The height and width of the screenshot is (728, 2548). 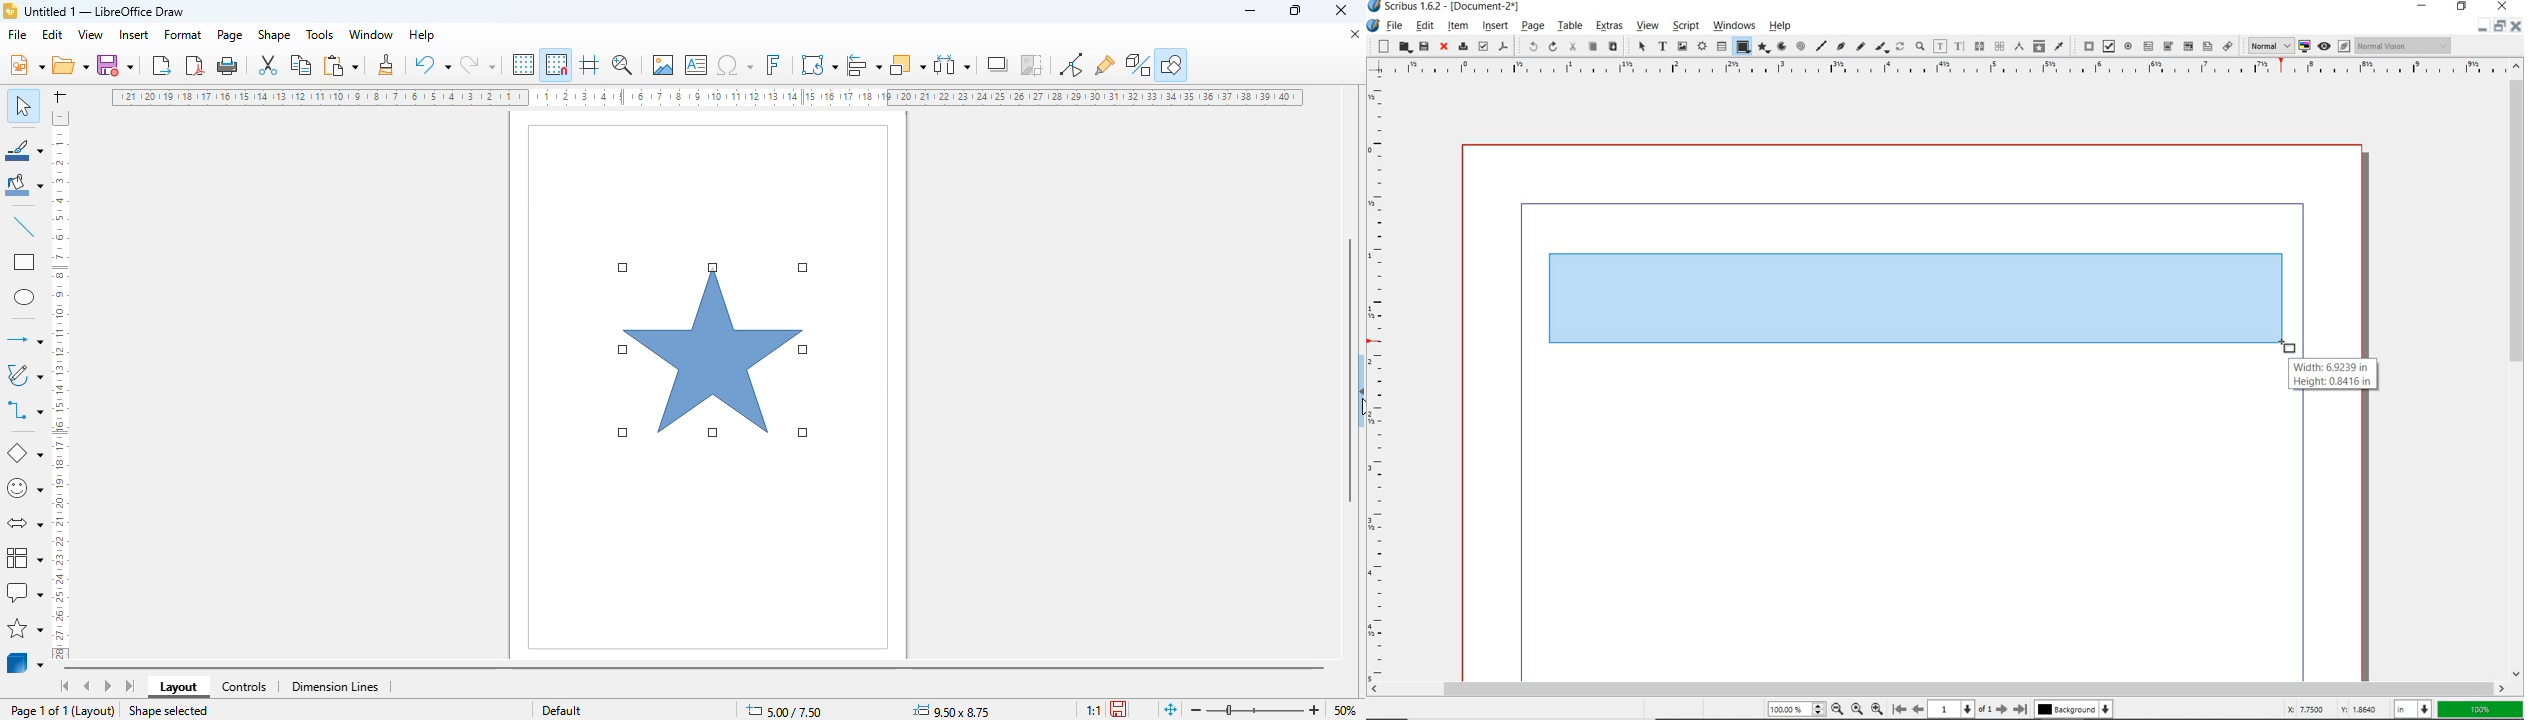 What do you see at coordinates (1032, 64) in the screenshot?
I see `crop image` at bounding box center [1032, 64].